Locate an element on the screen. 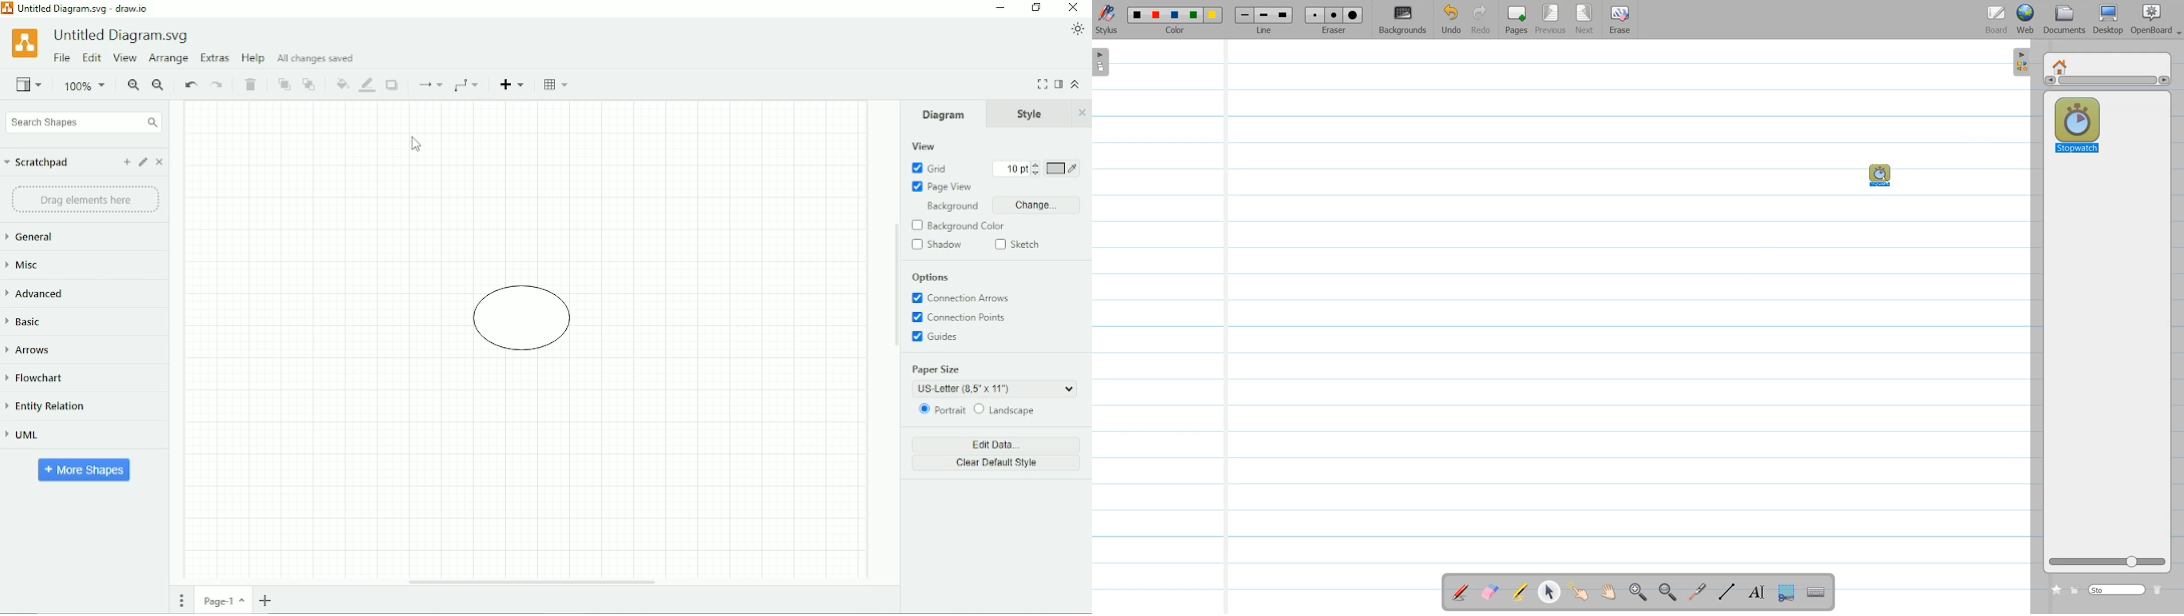 The height and width of the screenshot is (616, 2184). Landscape is located at coordinates (1004, 409).